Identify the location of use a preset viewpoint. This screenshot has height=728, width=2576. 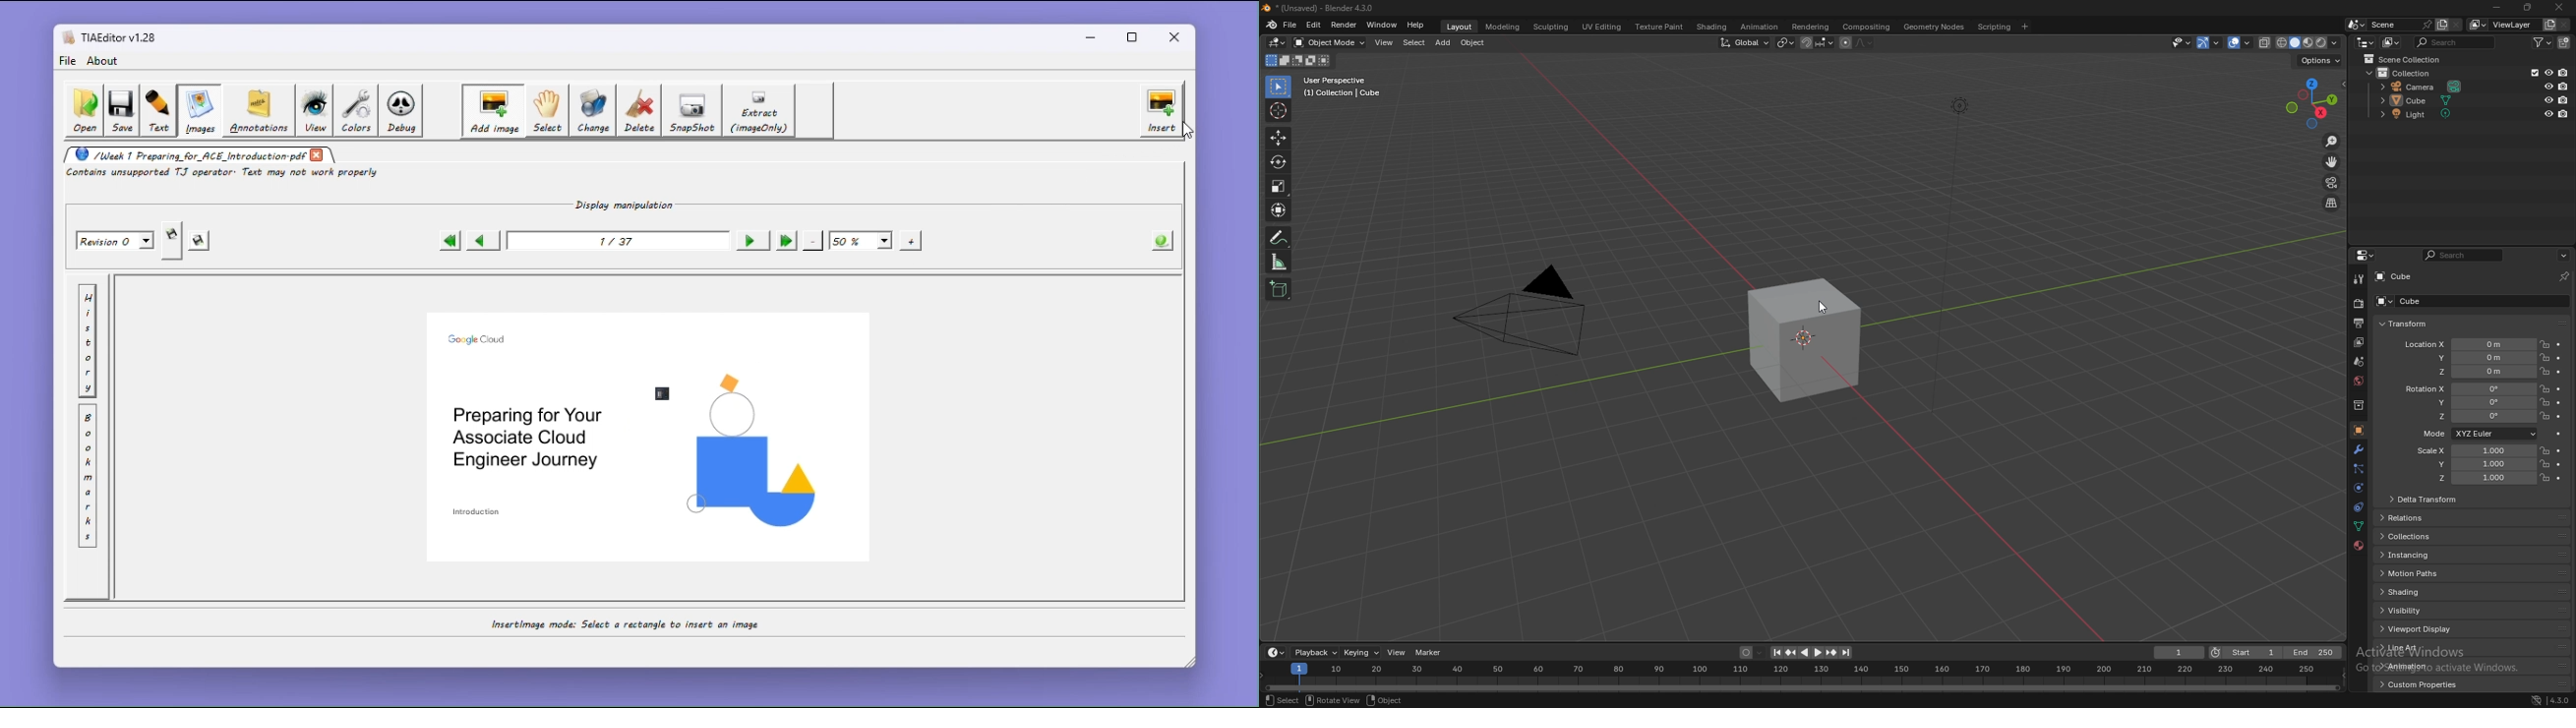
(2314, 102).